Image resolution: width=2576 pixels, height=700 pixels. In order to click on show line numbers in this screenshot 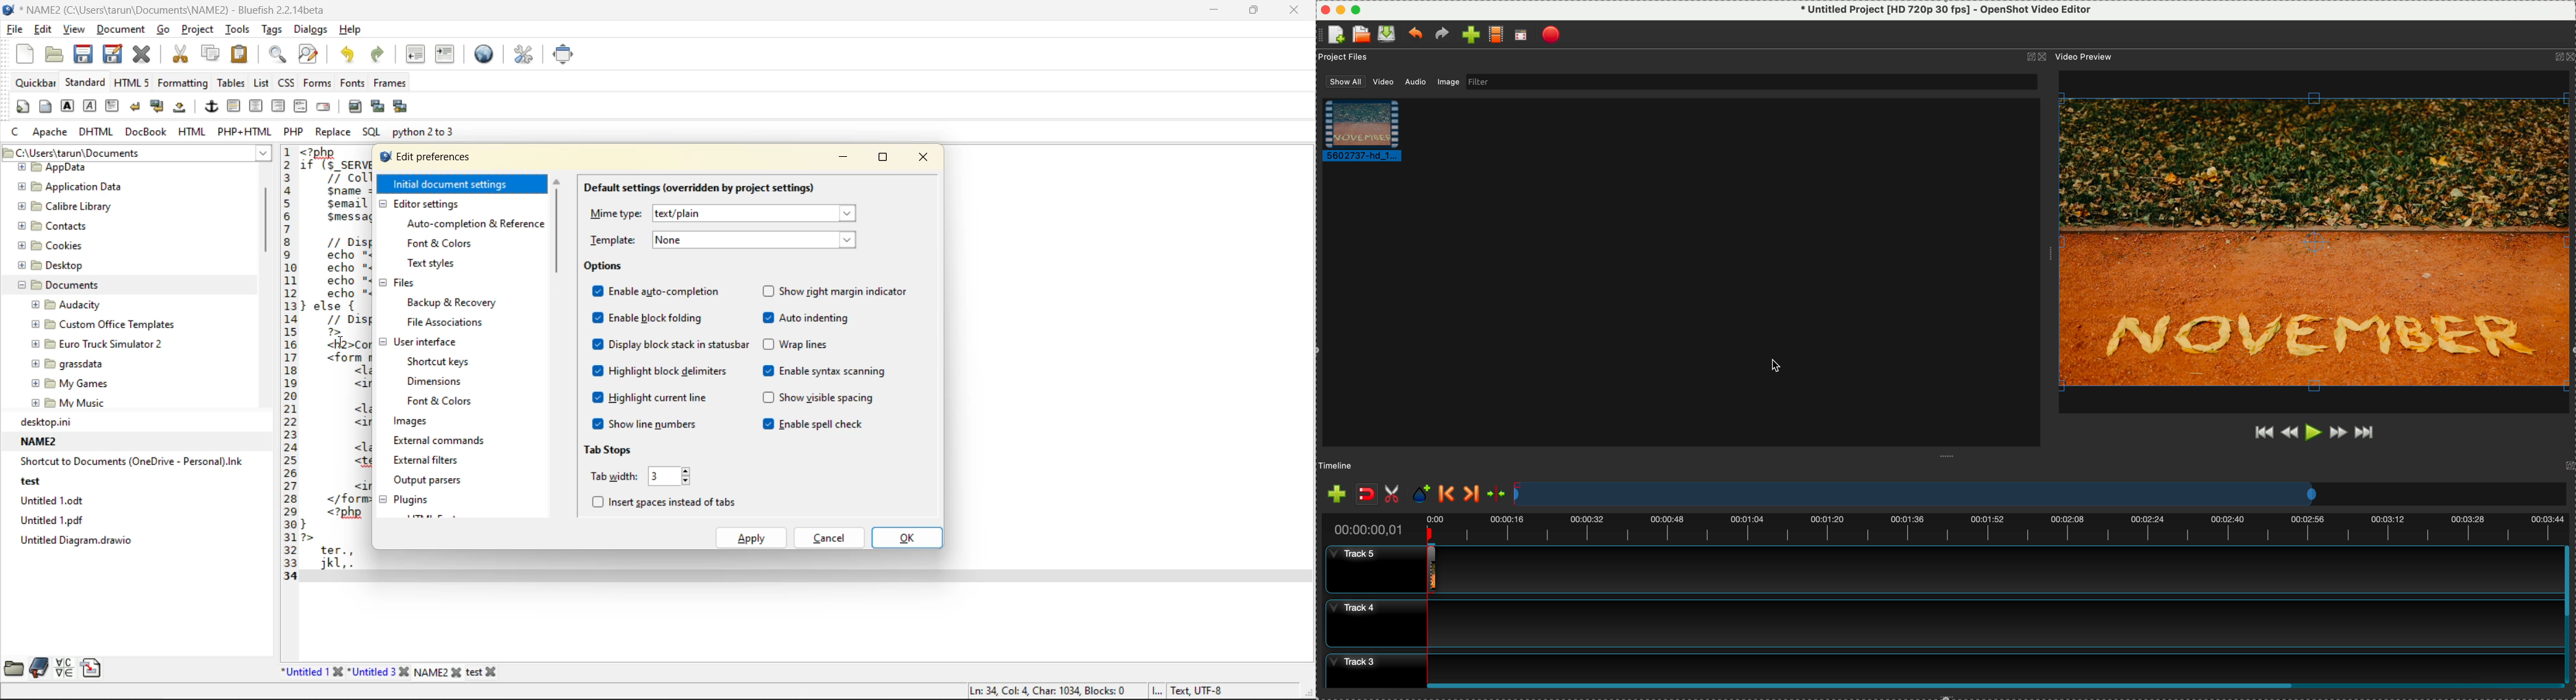, I will do `click(651, 424)`.